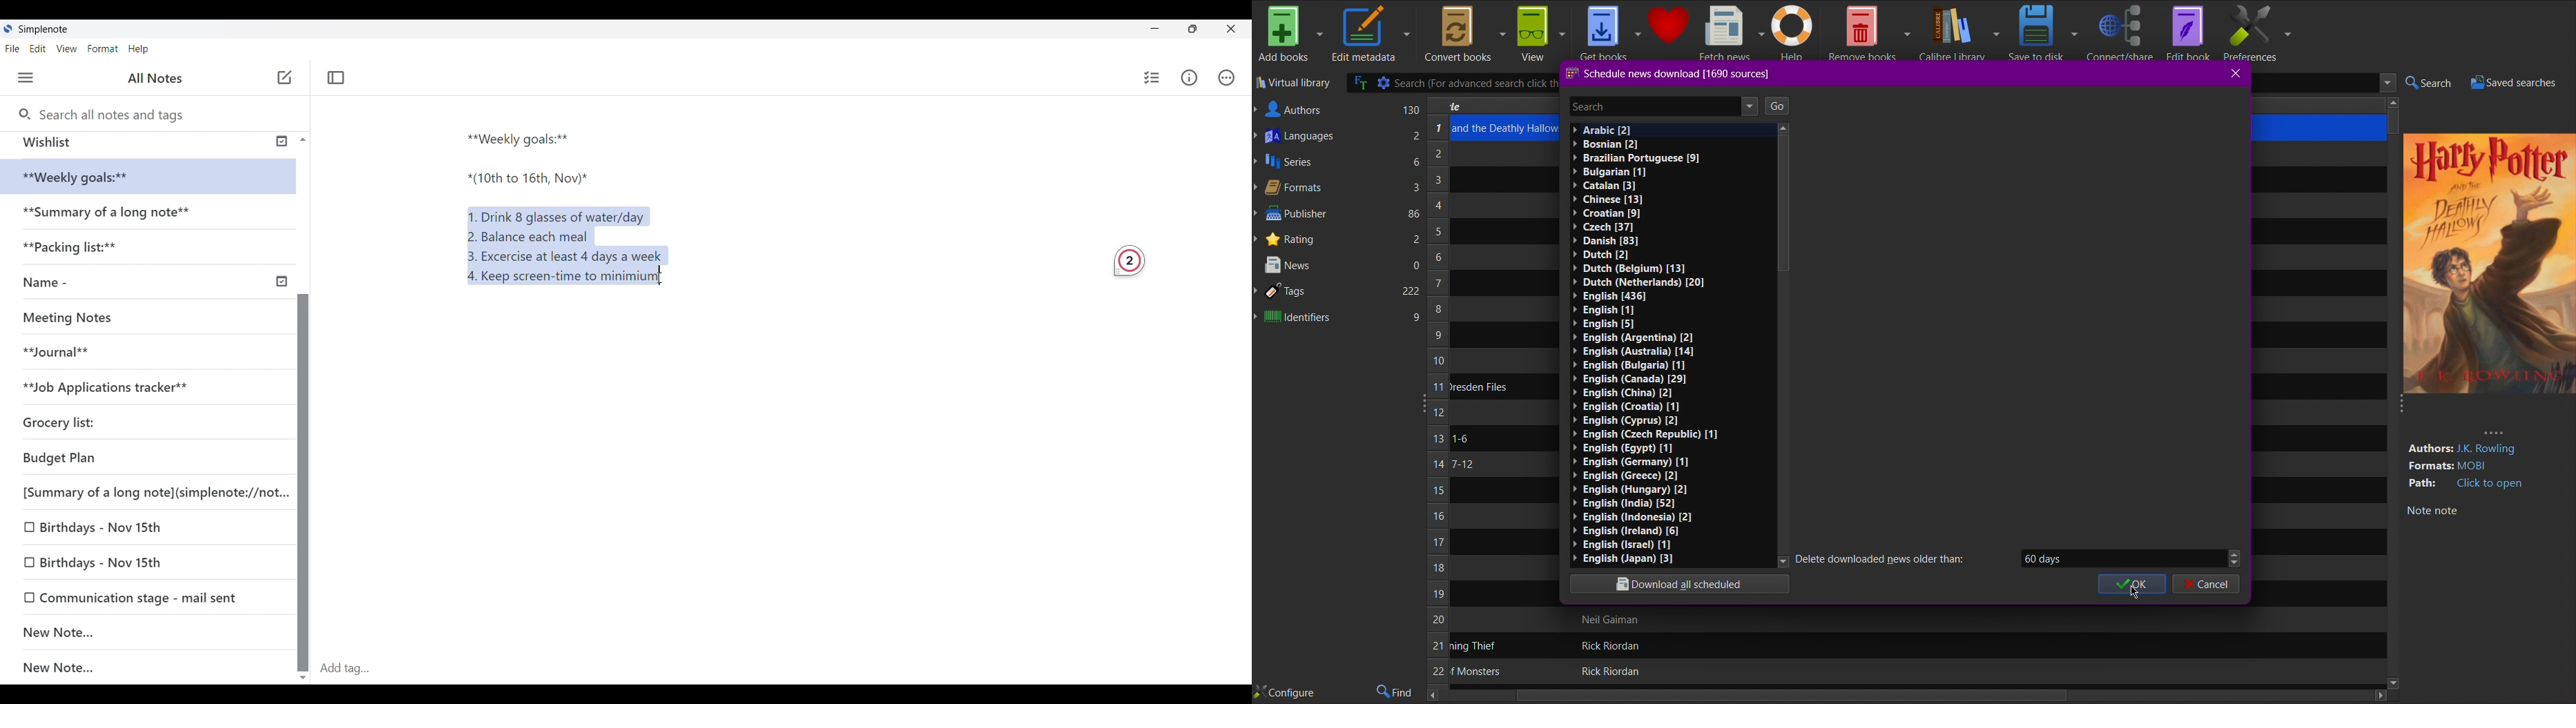 The width and height of the screenshot is (2576, 728). What do you see at coordinates (338, 77) in the screenshot?
I see `Toggle focus mode` at bounding box center [338, 77].